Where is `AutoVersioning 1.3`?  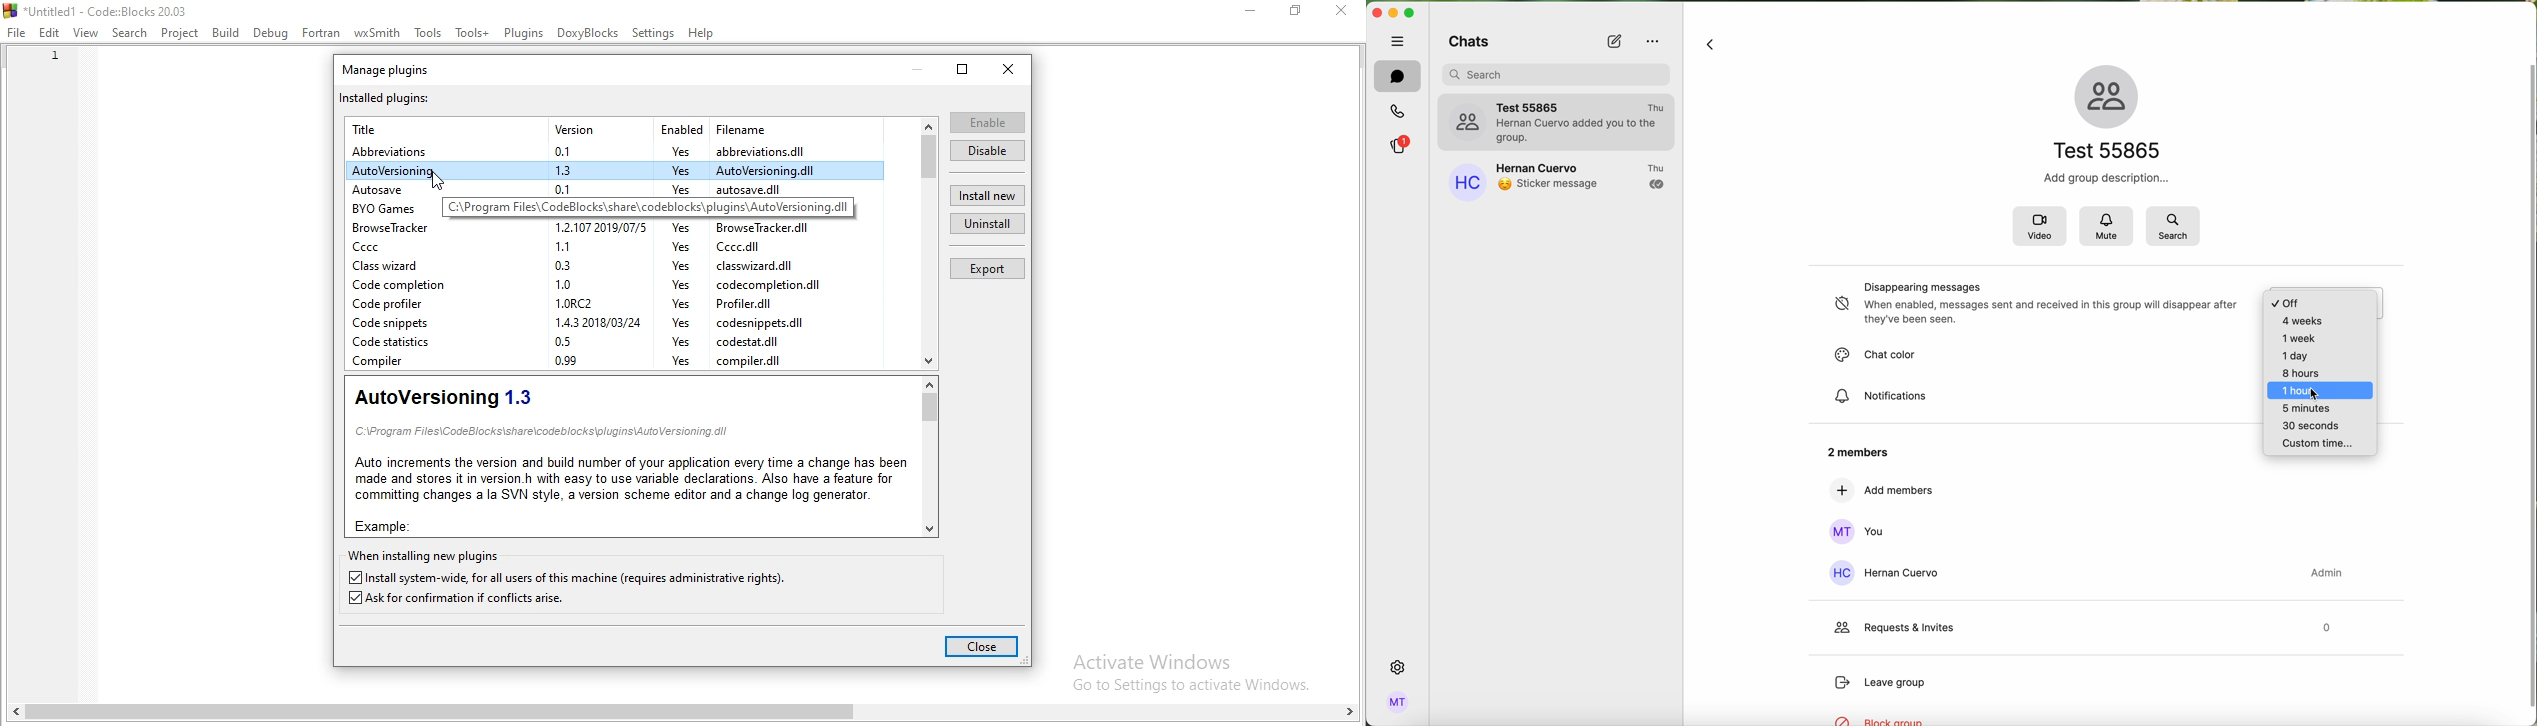
AutoVersioning 1.3 is located at coordinates (446, 398).